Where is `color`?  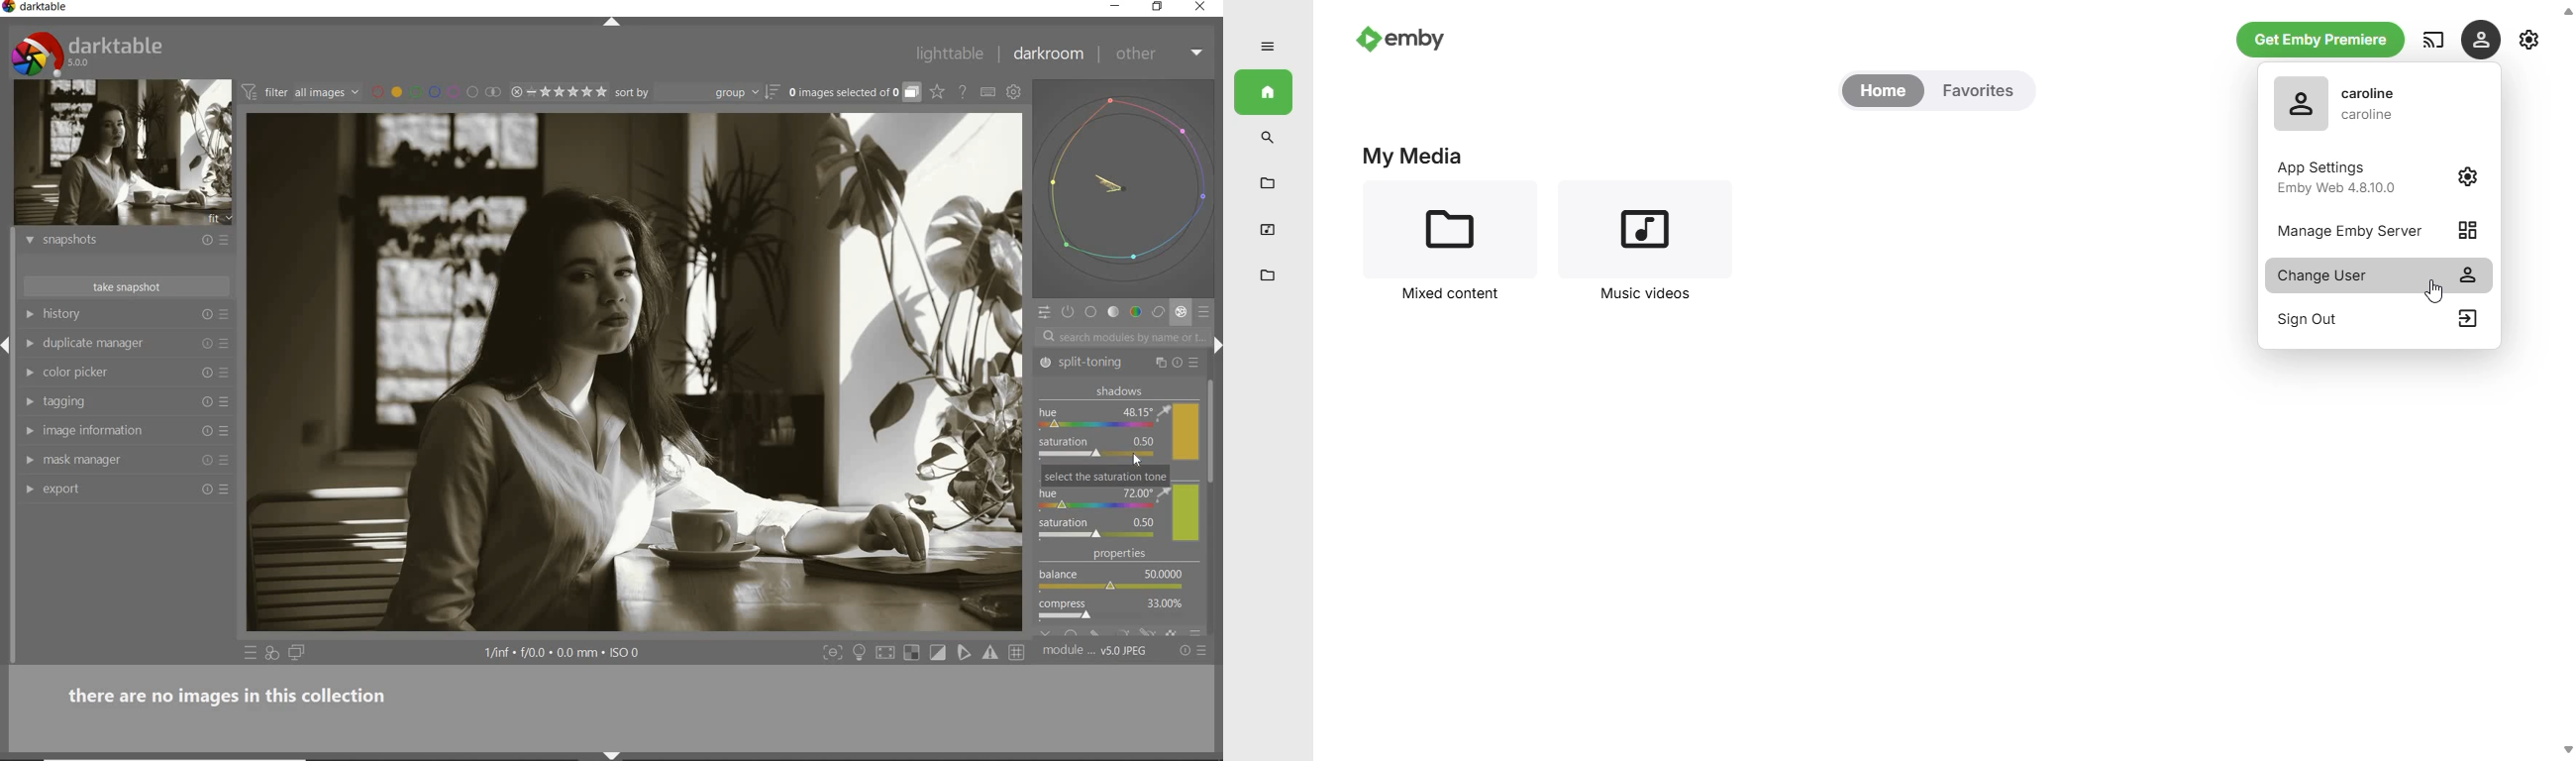
color is located at coordinates (1136, 313).